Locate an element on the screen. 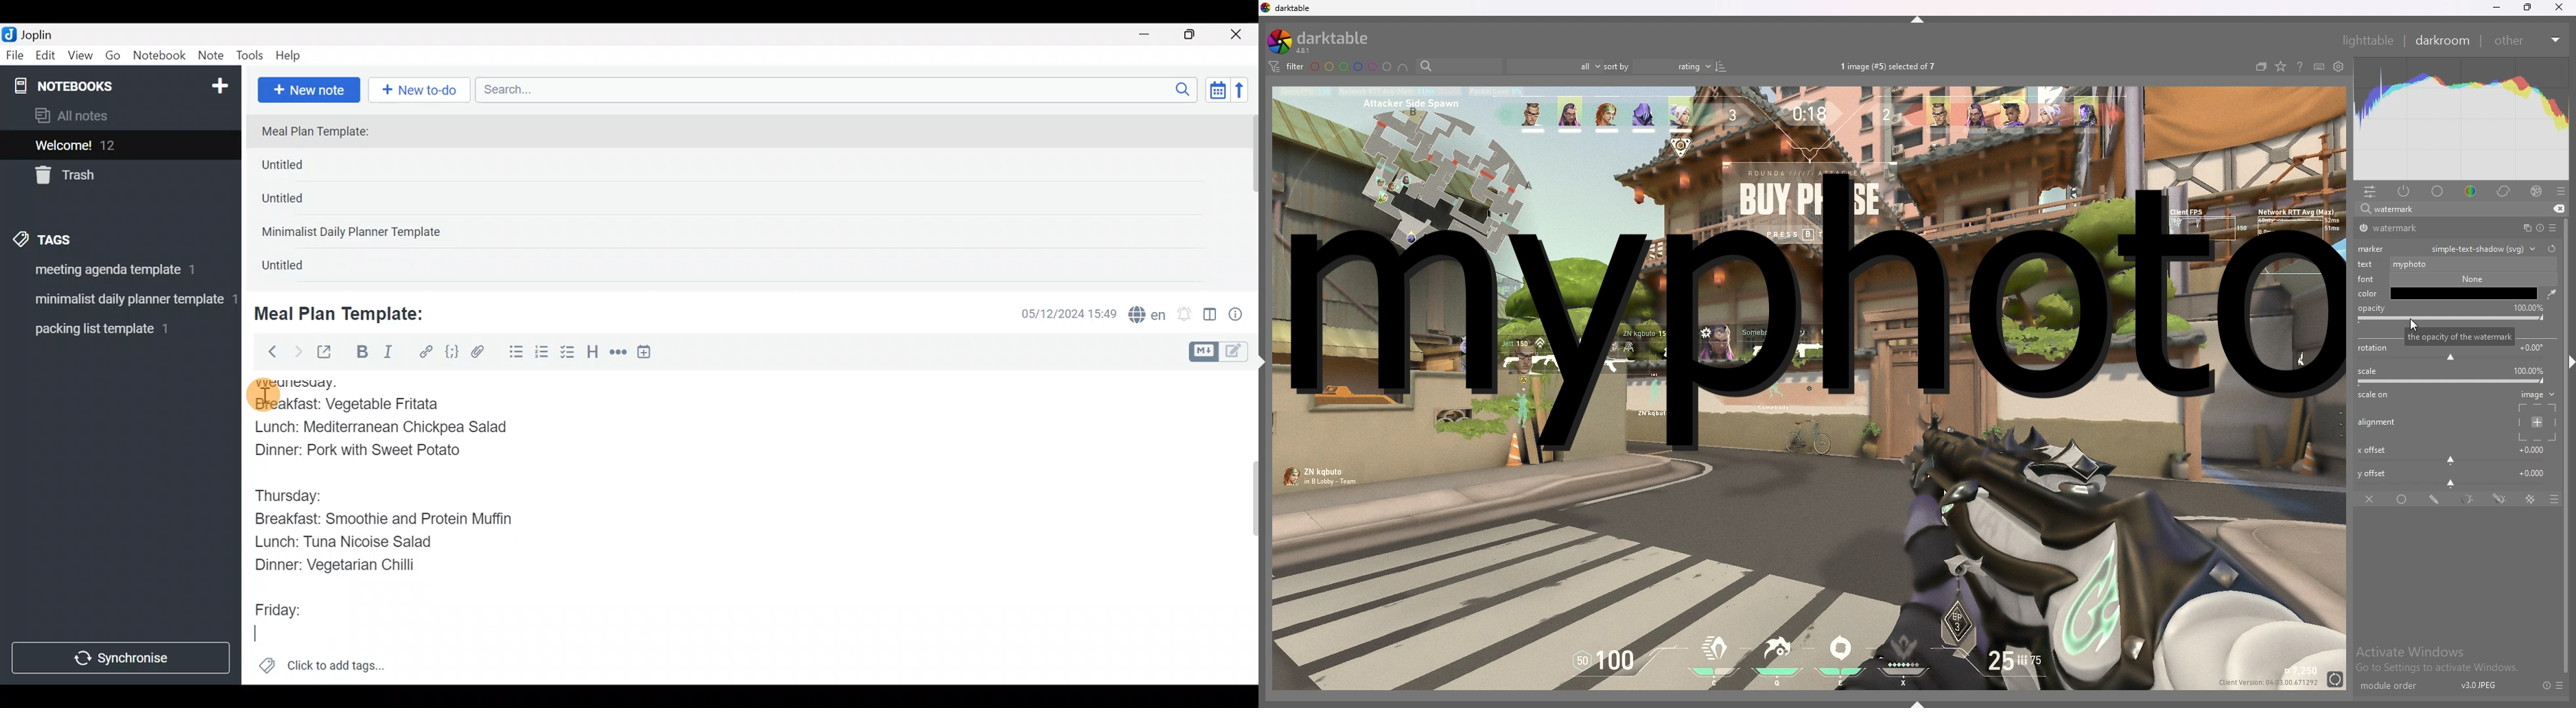  lighttable is located at coordinates (2367, 40).